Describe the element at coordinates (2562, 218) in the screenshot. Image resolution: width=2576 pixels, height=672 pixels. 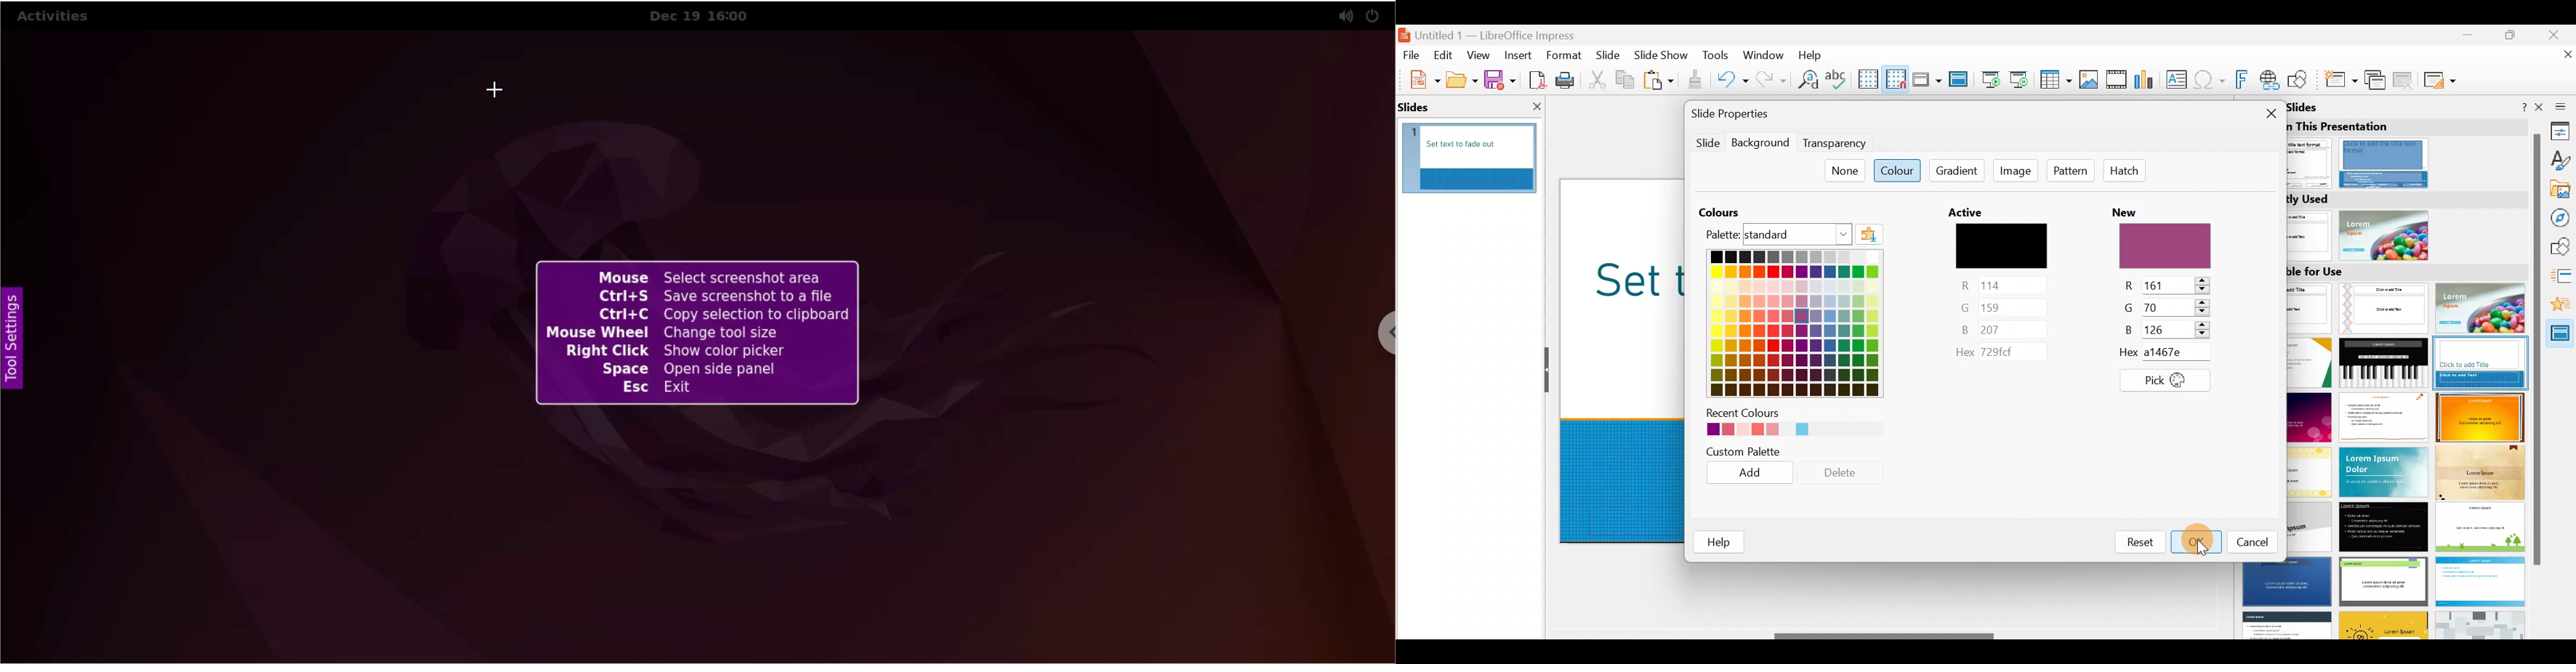
I see `Navigator` at that location.